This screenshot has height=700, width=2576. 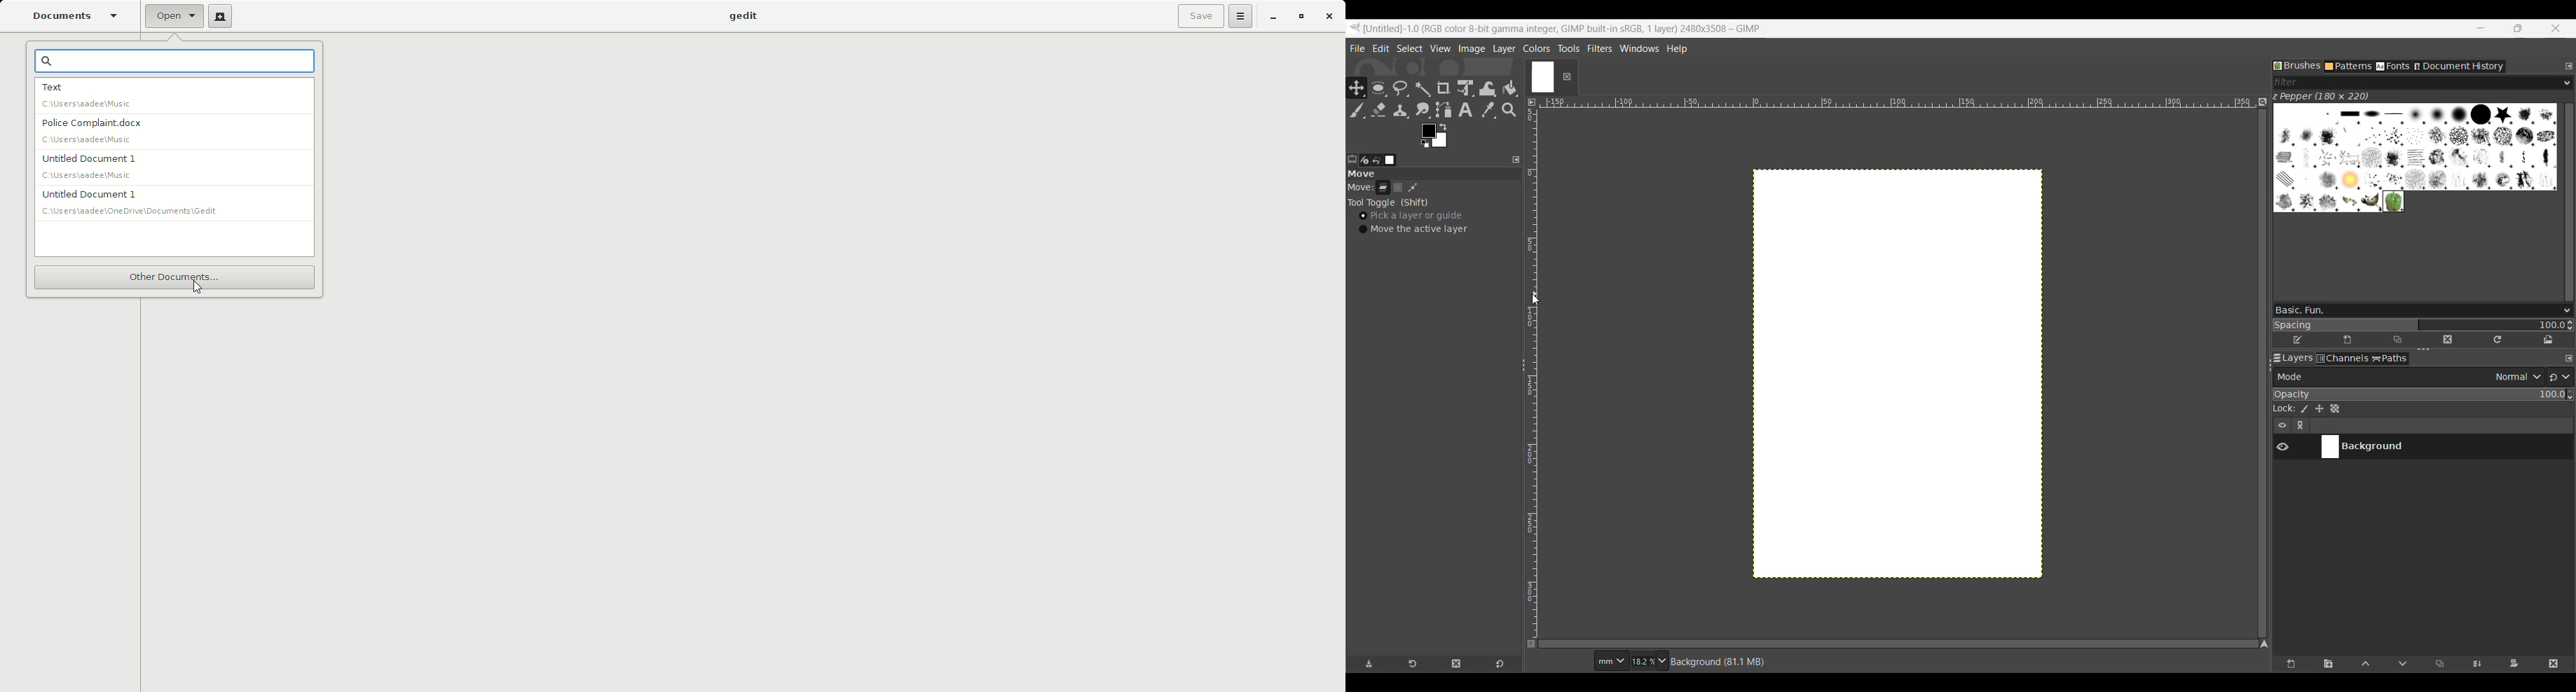 I want to click on Software logo, so click(x=1355, y=28).